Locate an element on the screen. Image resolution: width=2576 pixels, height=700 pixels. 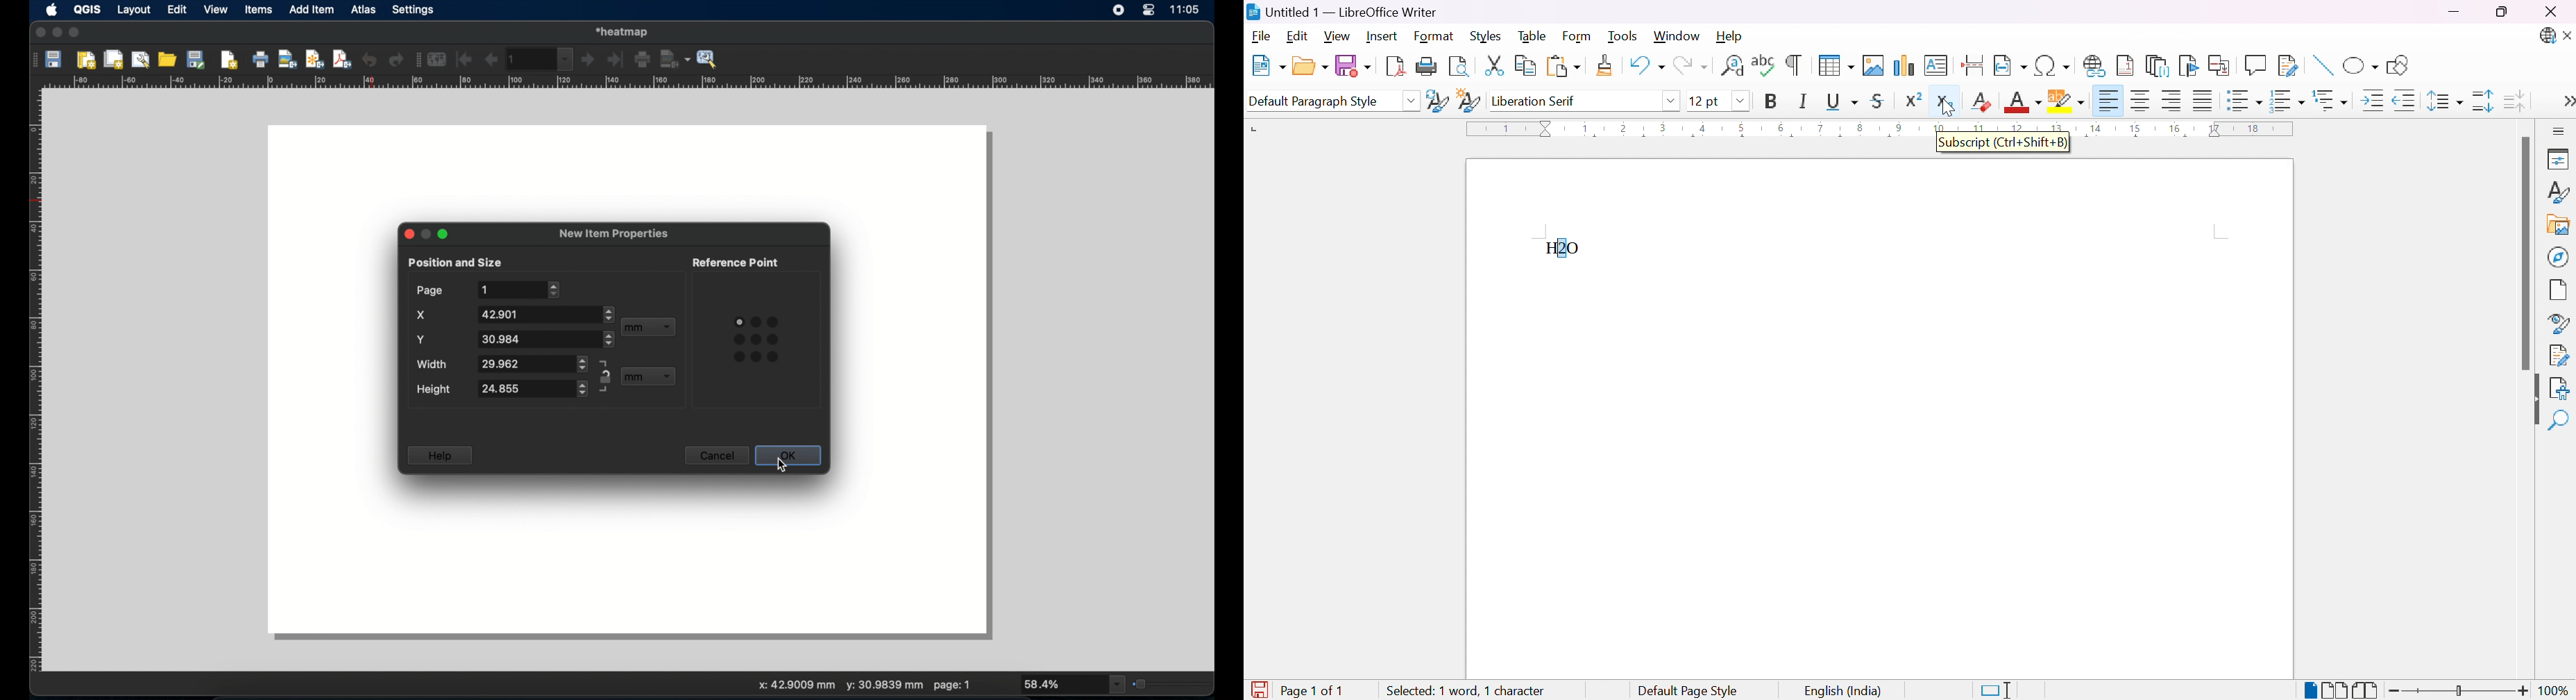
Insert functions is located at coordinates (2255, 65).